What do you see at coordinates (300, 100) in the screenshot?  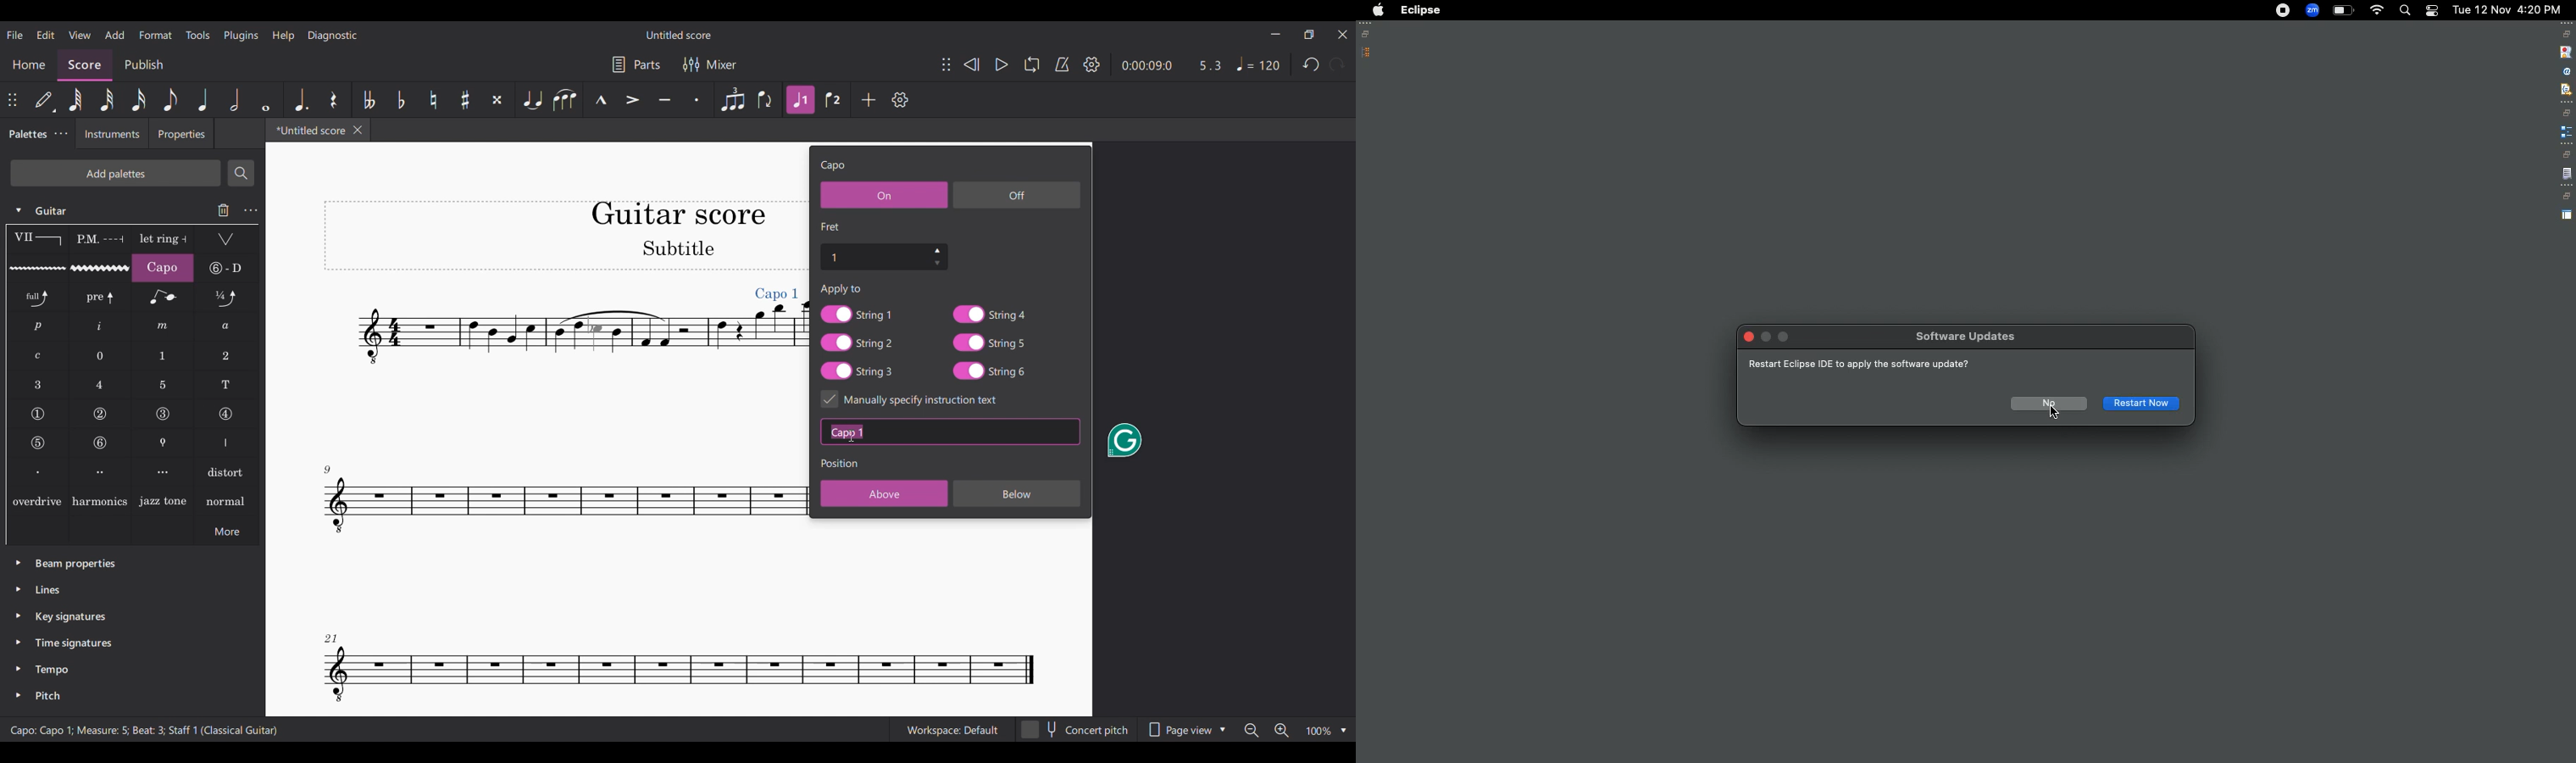 I see `Augmentation dot` at bounding box center [300, 100].